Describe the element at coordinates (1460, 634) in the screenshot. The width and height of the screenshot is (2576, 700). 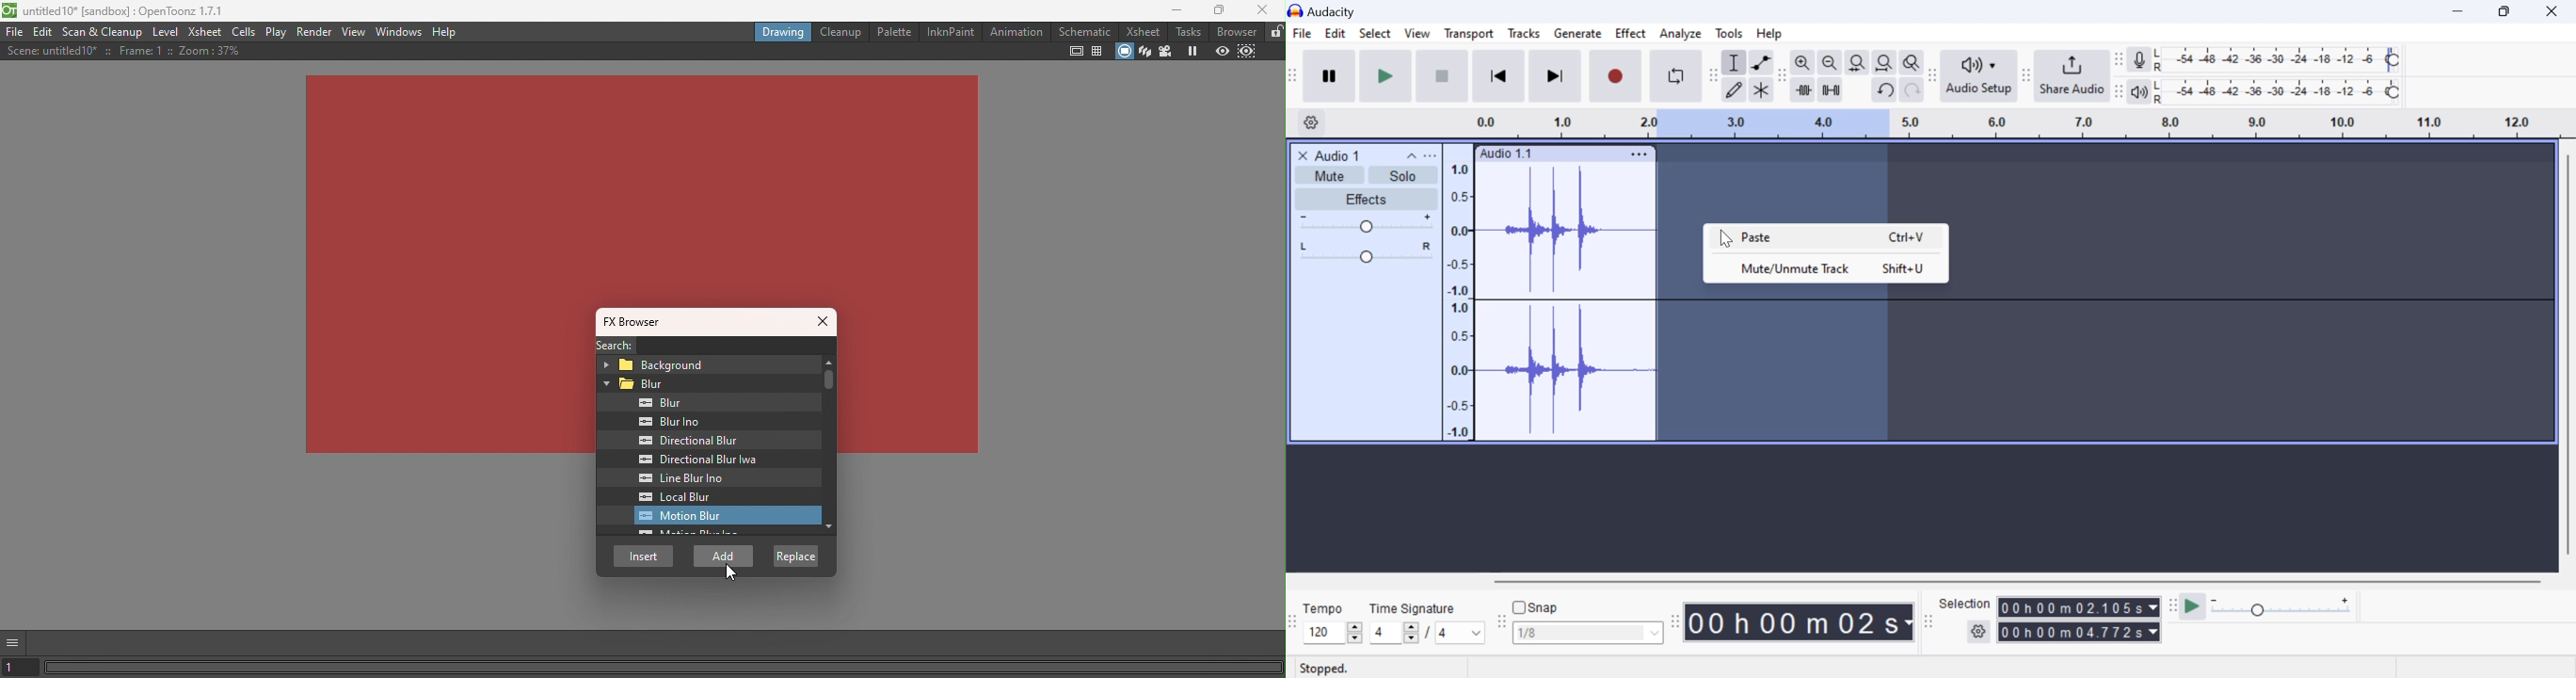
I see `Max time signature options` at that location.